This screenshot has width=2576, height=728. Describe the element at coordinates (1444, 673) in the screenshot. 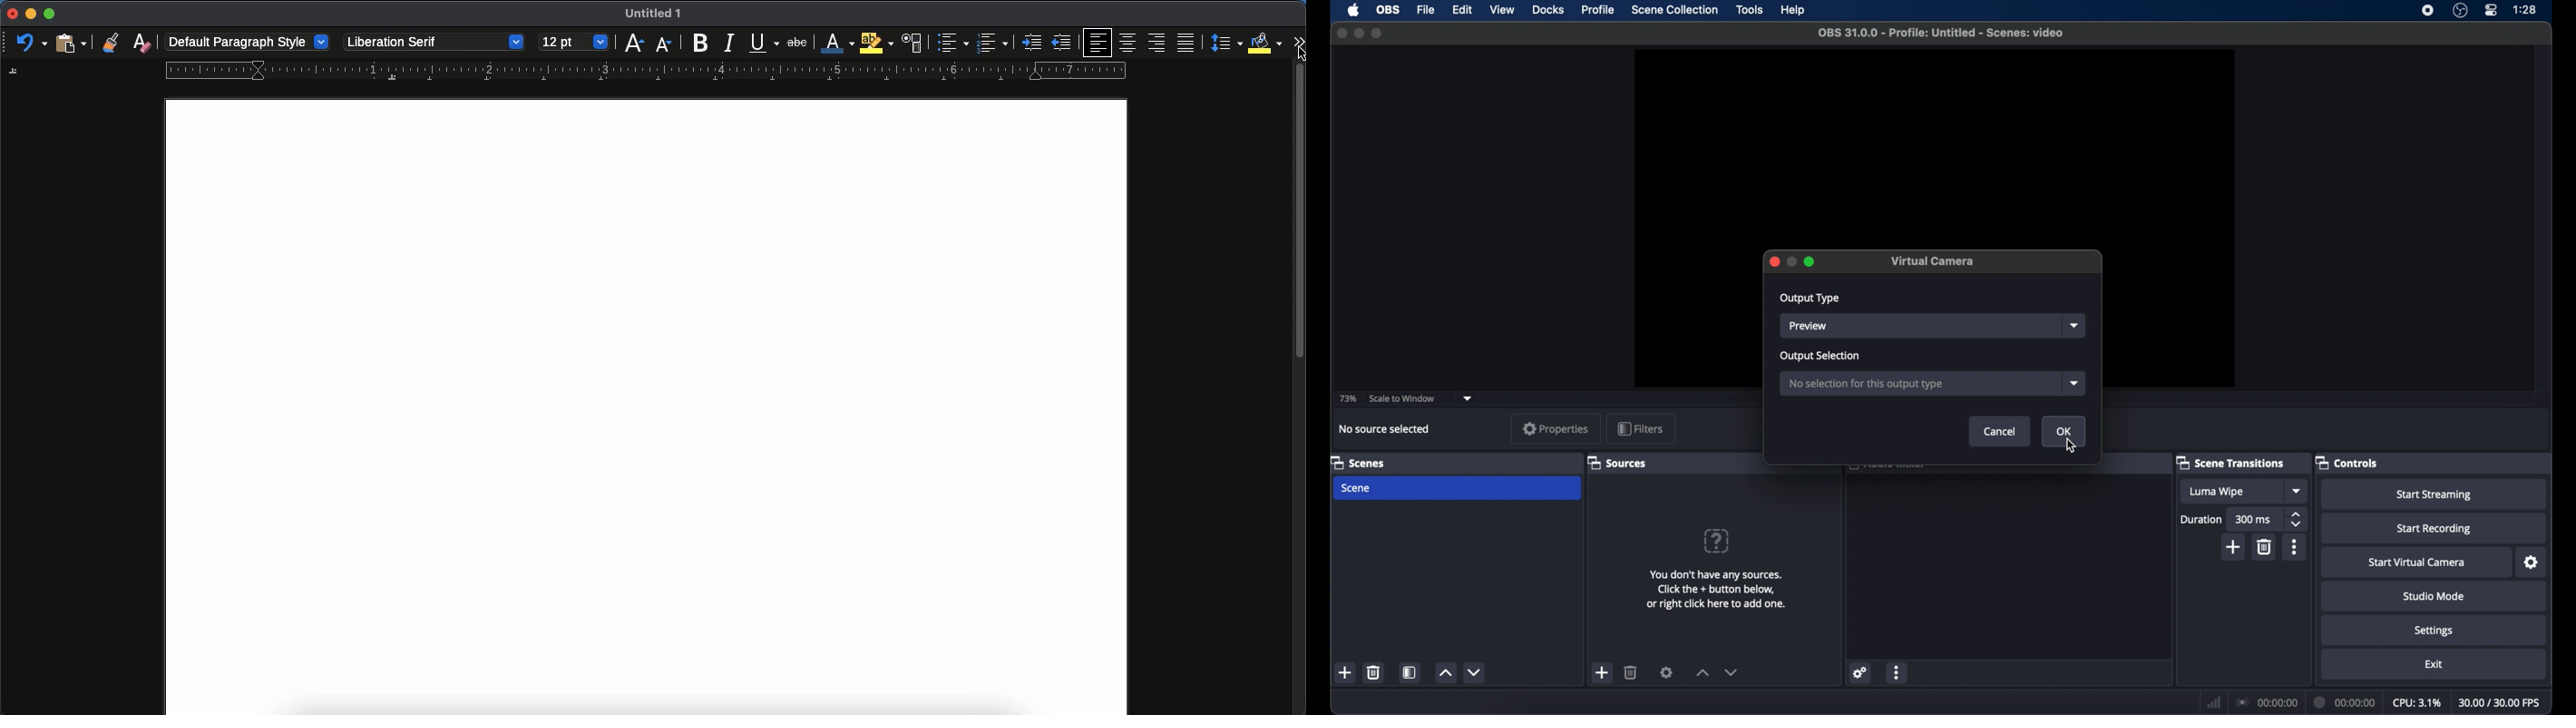

I see `increment` at that location.